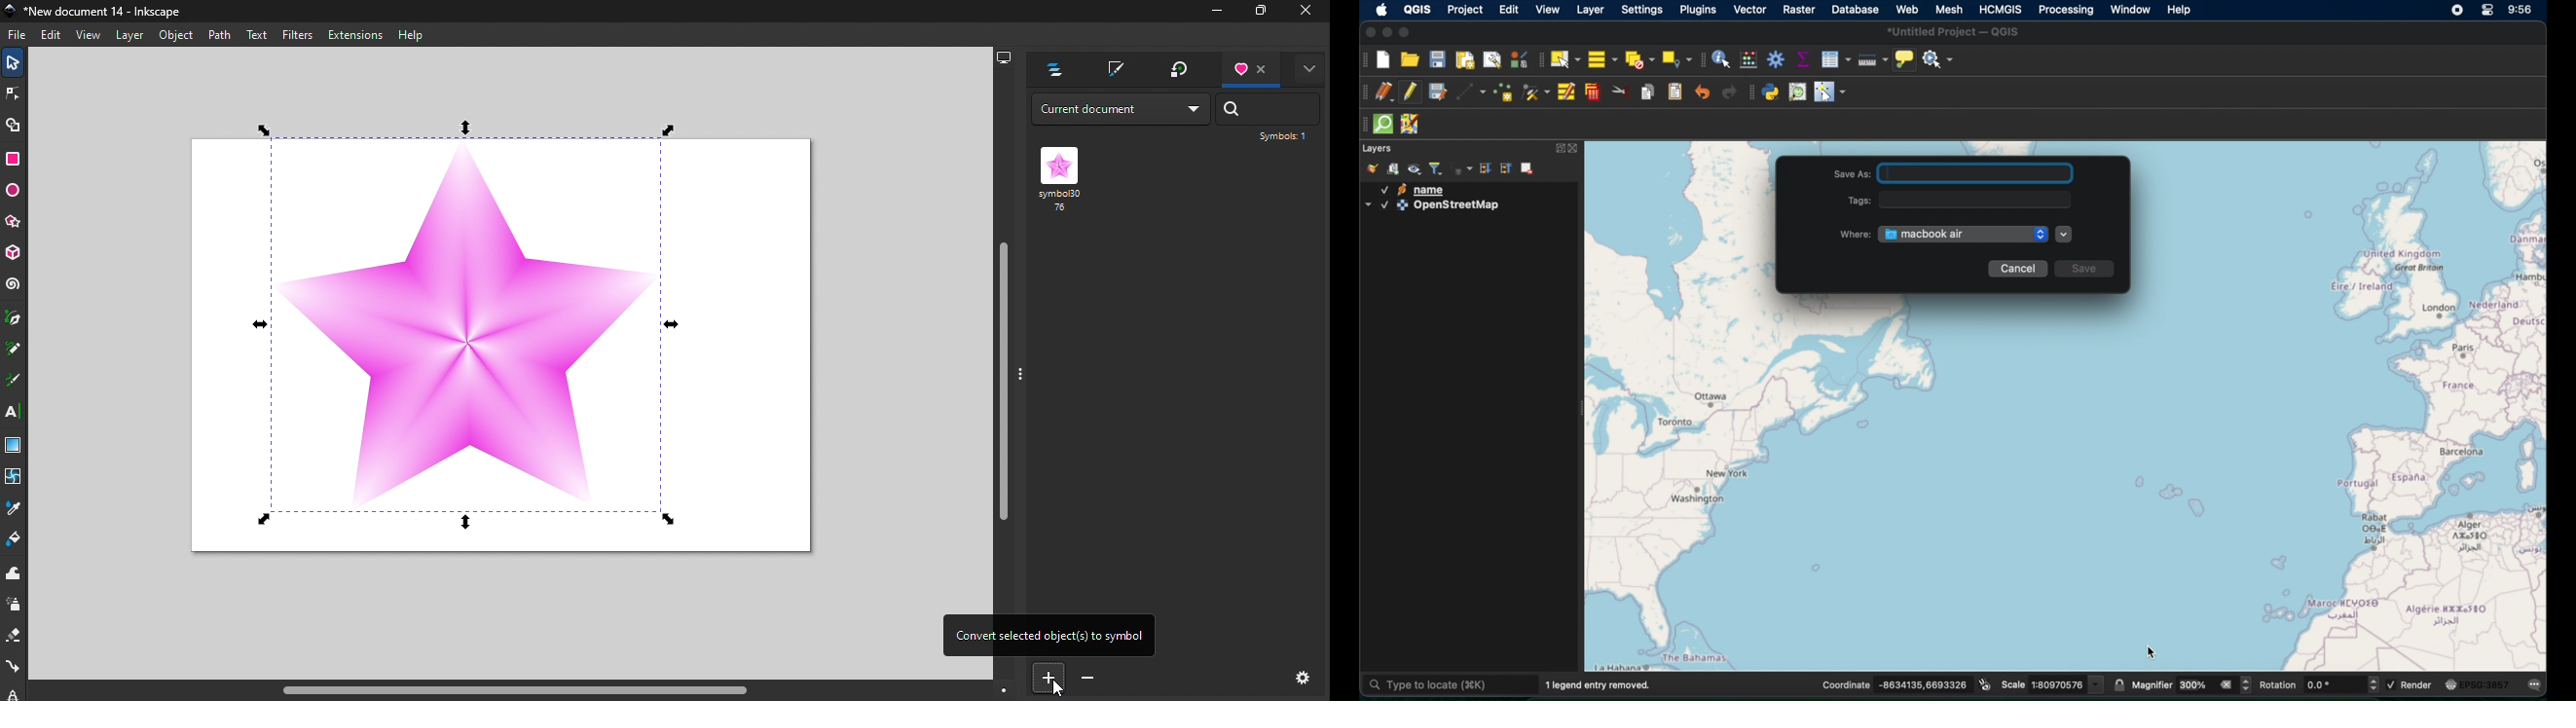  Describe the element at coordinates (1832, 93) in the screenshot. I see `switches cursor to configurable pointer` at that location.